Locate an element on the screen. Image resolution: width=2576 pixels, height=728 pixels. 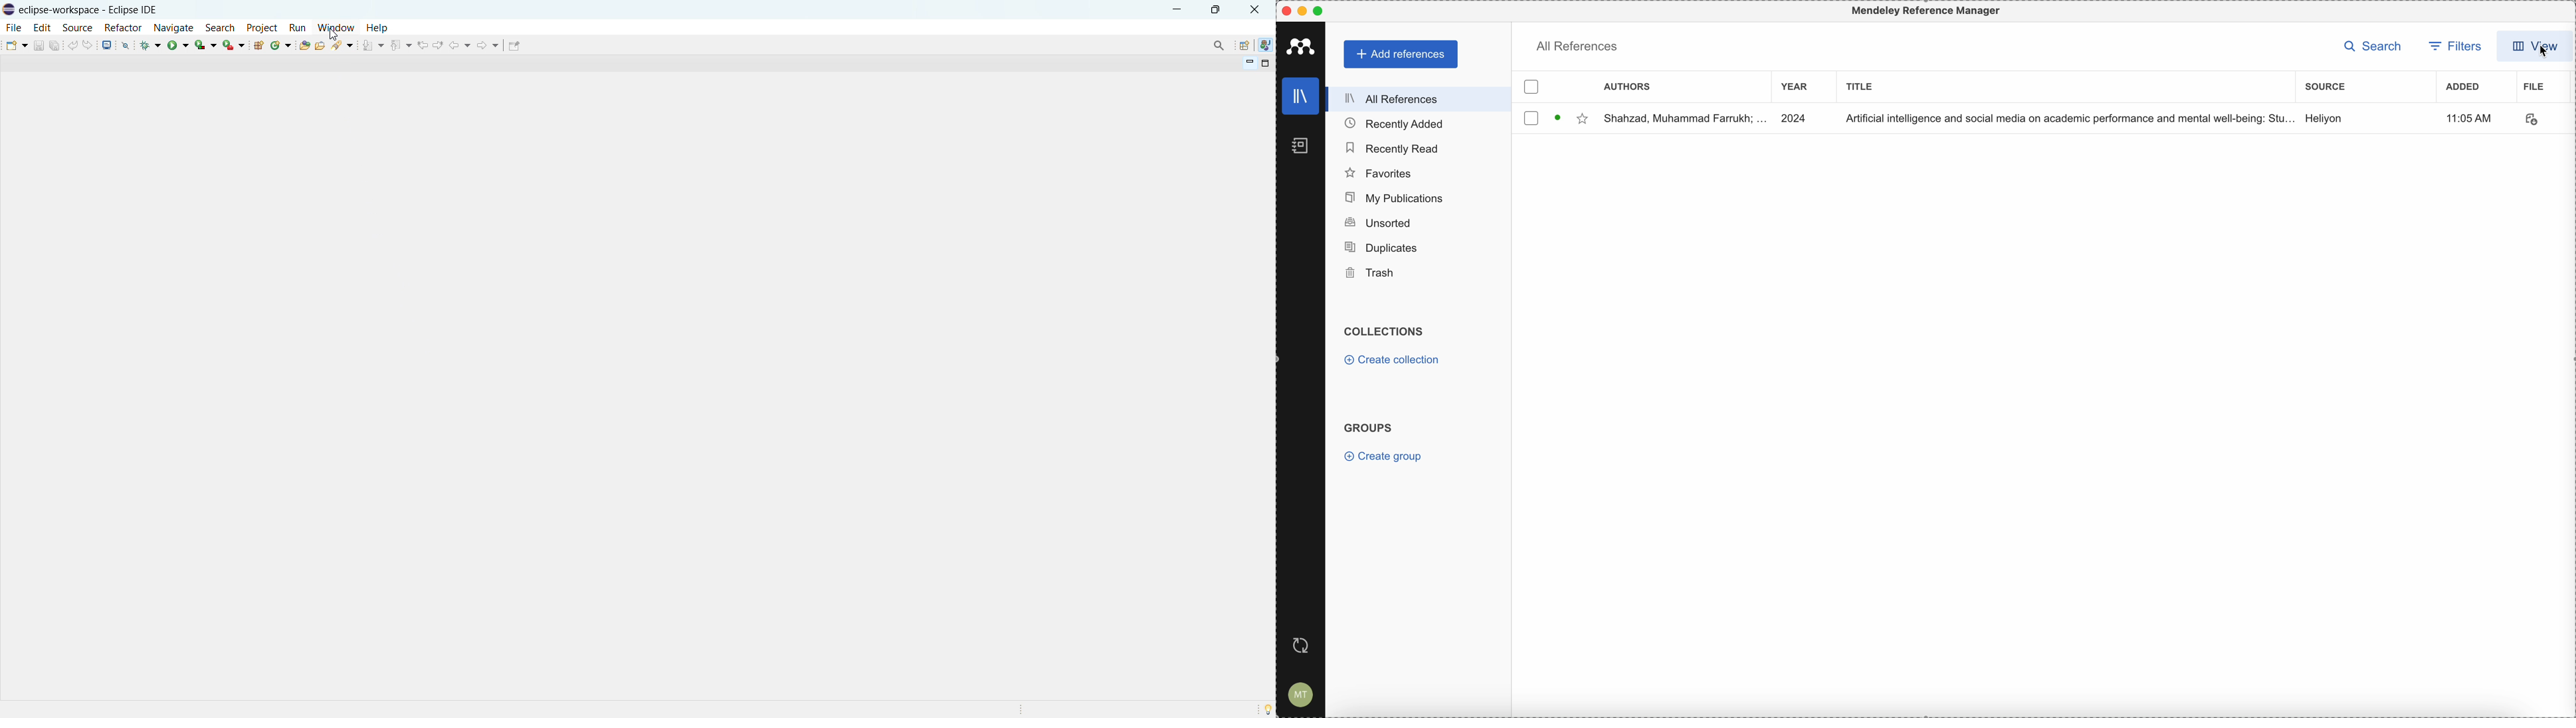
download document is located at coordinates (1558, 118).